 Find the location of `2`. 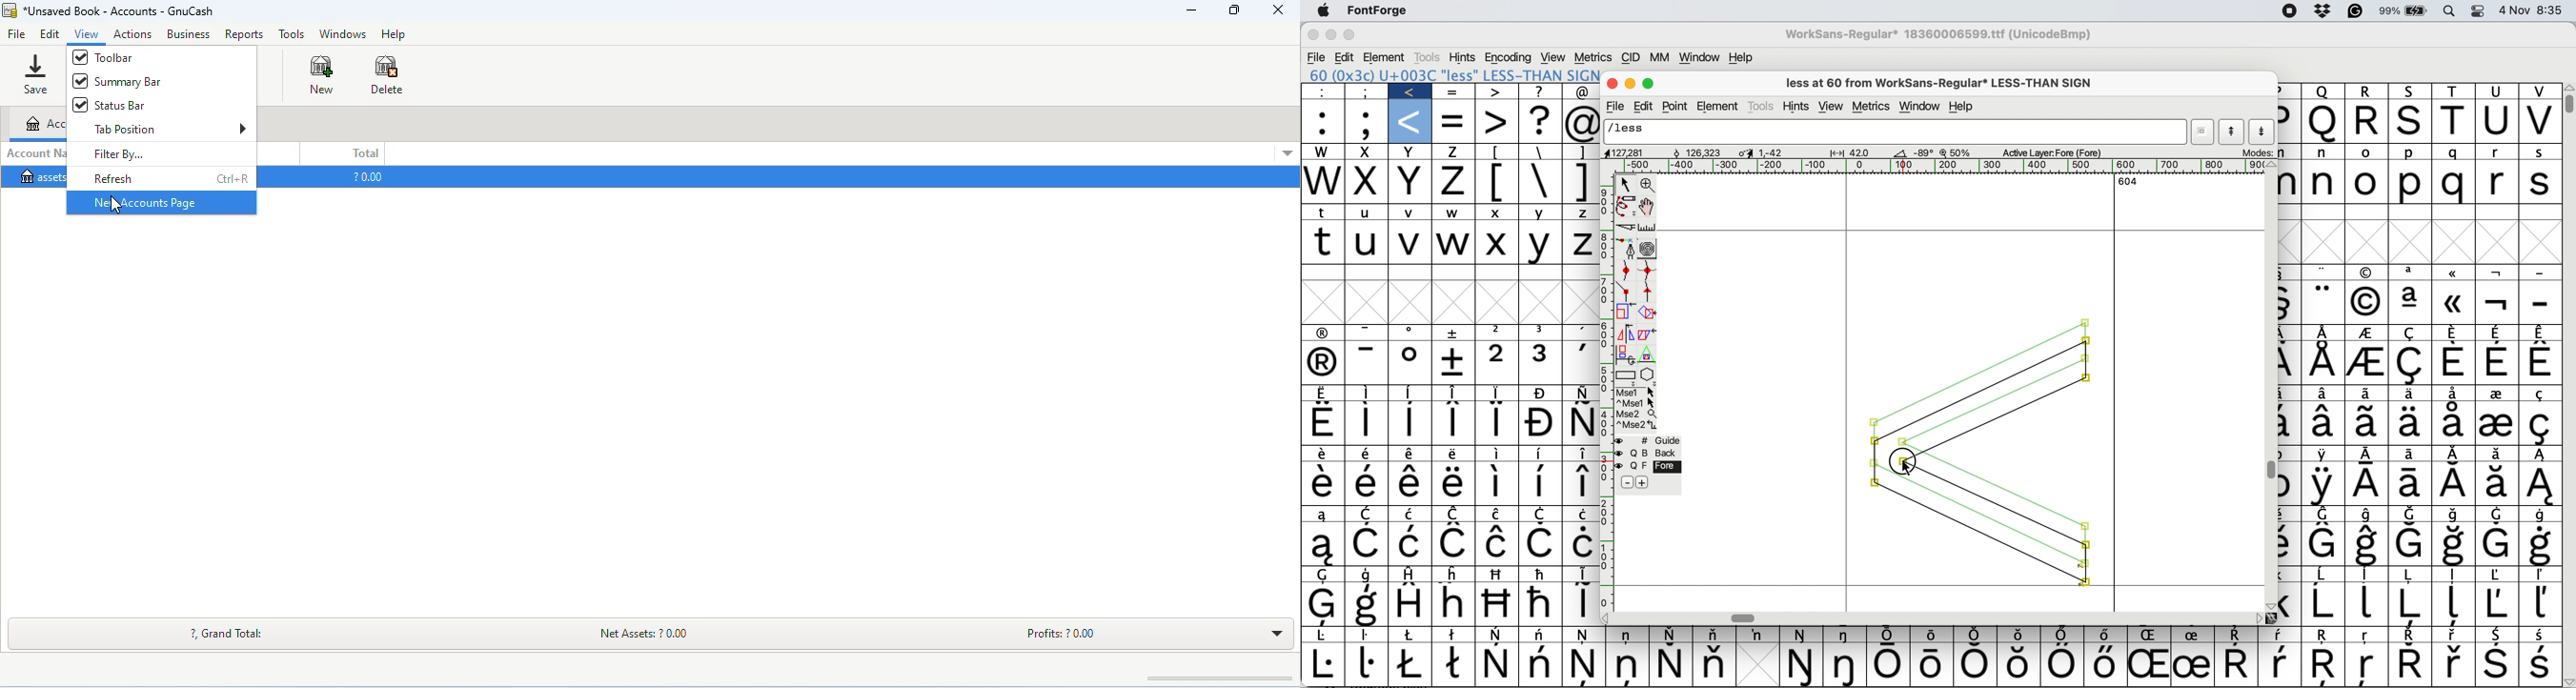

2 is located at coordinates (1498, 363).